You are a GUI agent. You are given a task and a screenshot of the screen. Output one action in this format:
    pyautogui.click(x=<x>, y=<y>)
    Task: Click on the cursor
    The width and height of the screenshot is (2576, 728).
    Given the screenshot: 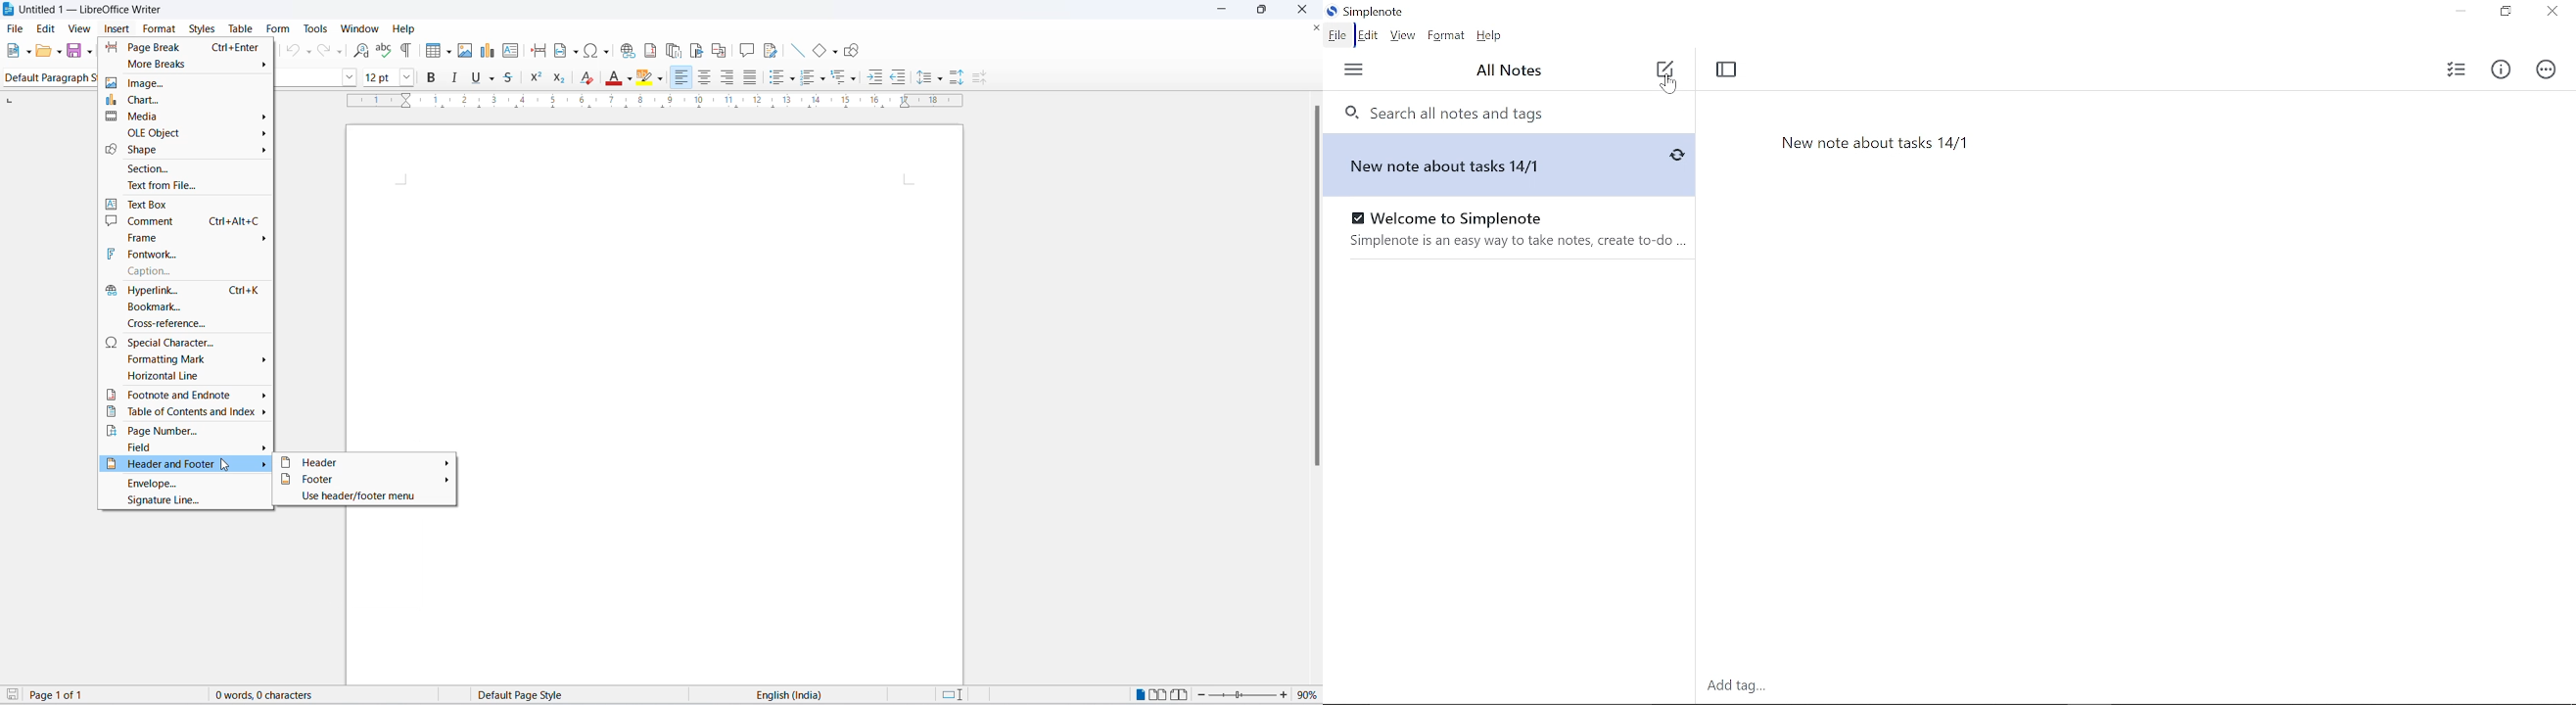 What is the action you would take?
    pyautogui.click(x=229, y=466)
    